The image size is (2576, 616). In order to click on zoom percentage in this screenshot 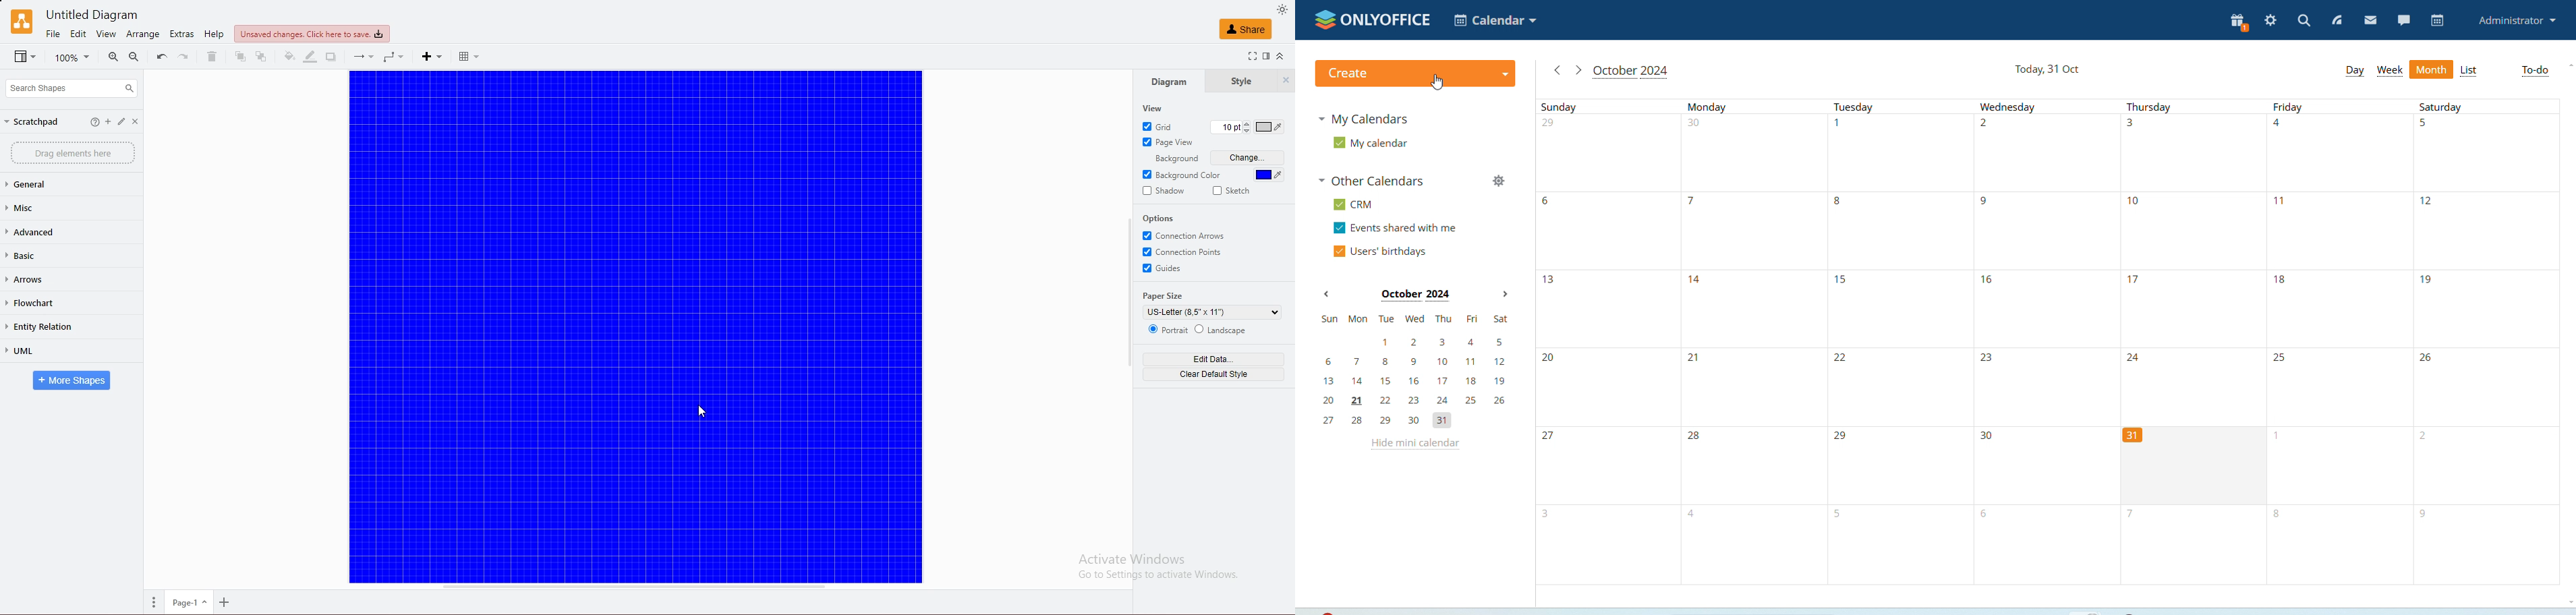, I will do `click(74, 57)`.